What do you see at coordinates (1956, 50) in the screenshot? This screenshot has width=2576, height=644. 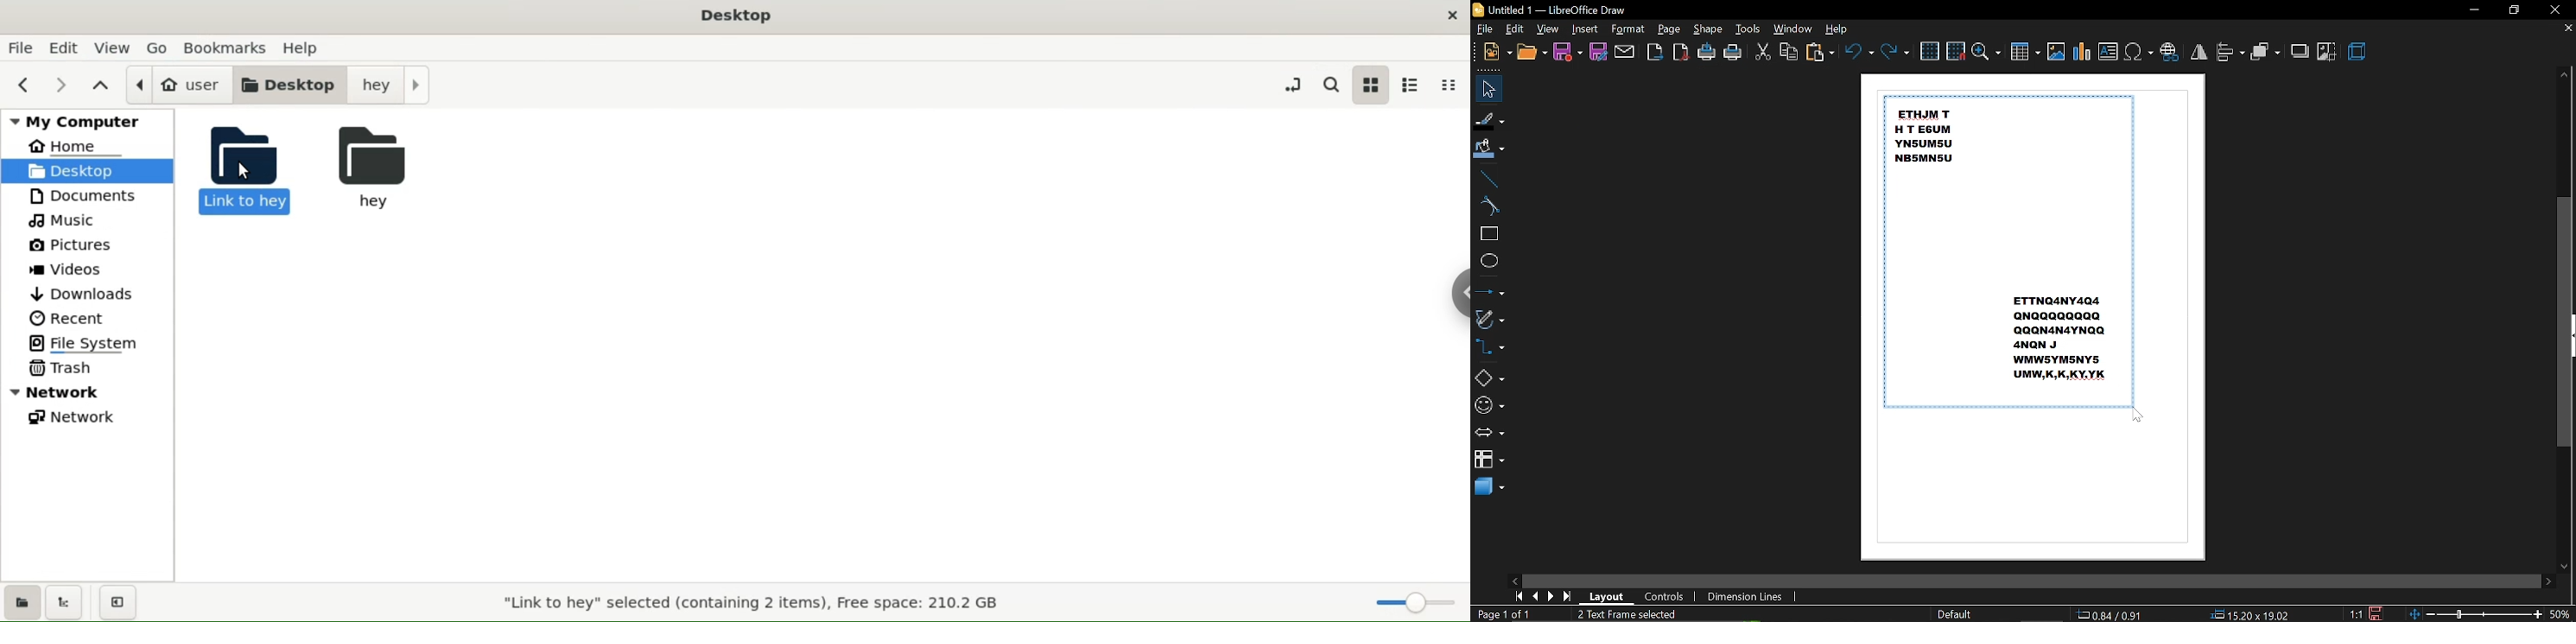 I see `snap to grid` at bounding box center [1956, 50].